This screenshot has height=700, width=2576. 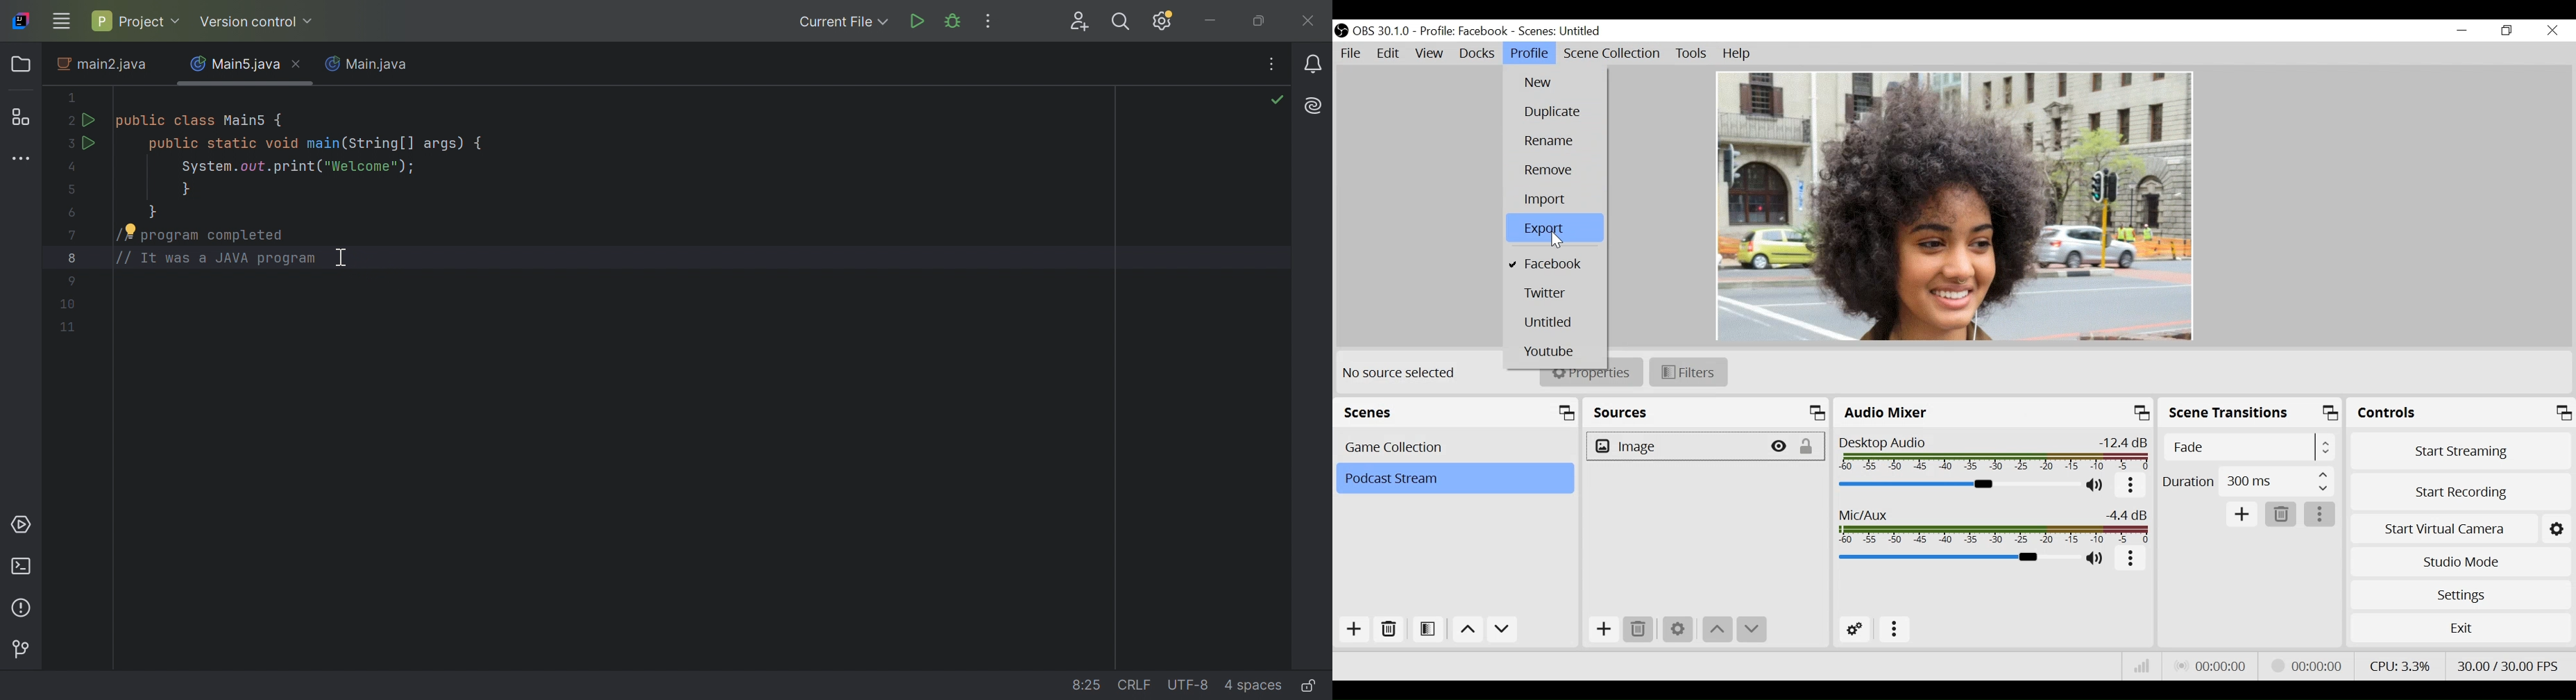 I want to click on Scene Collection, so click(x=1613, y=54).